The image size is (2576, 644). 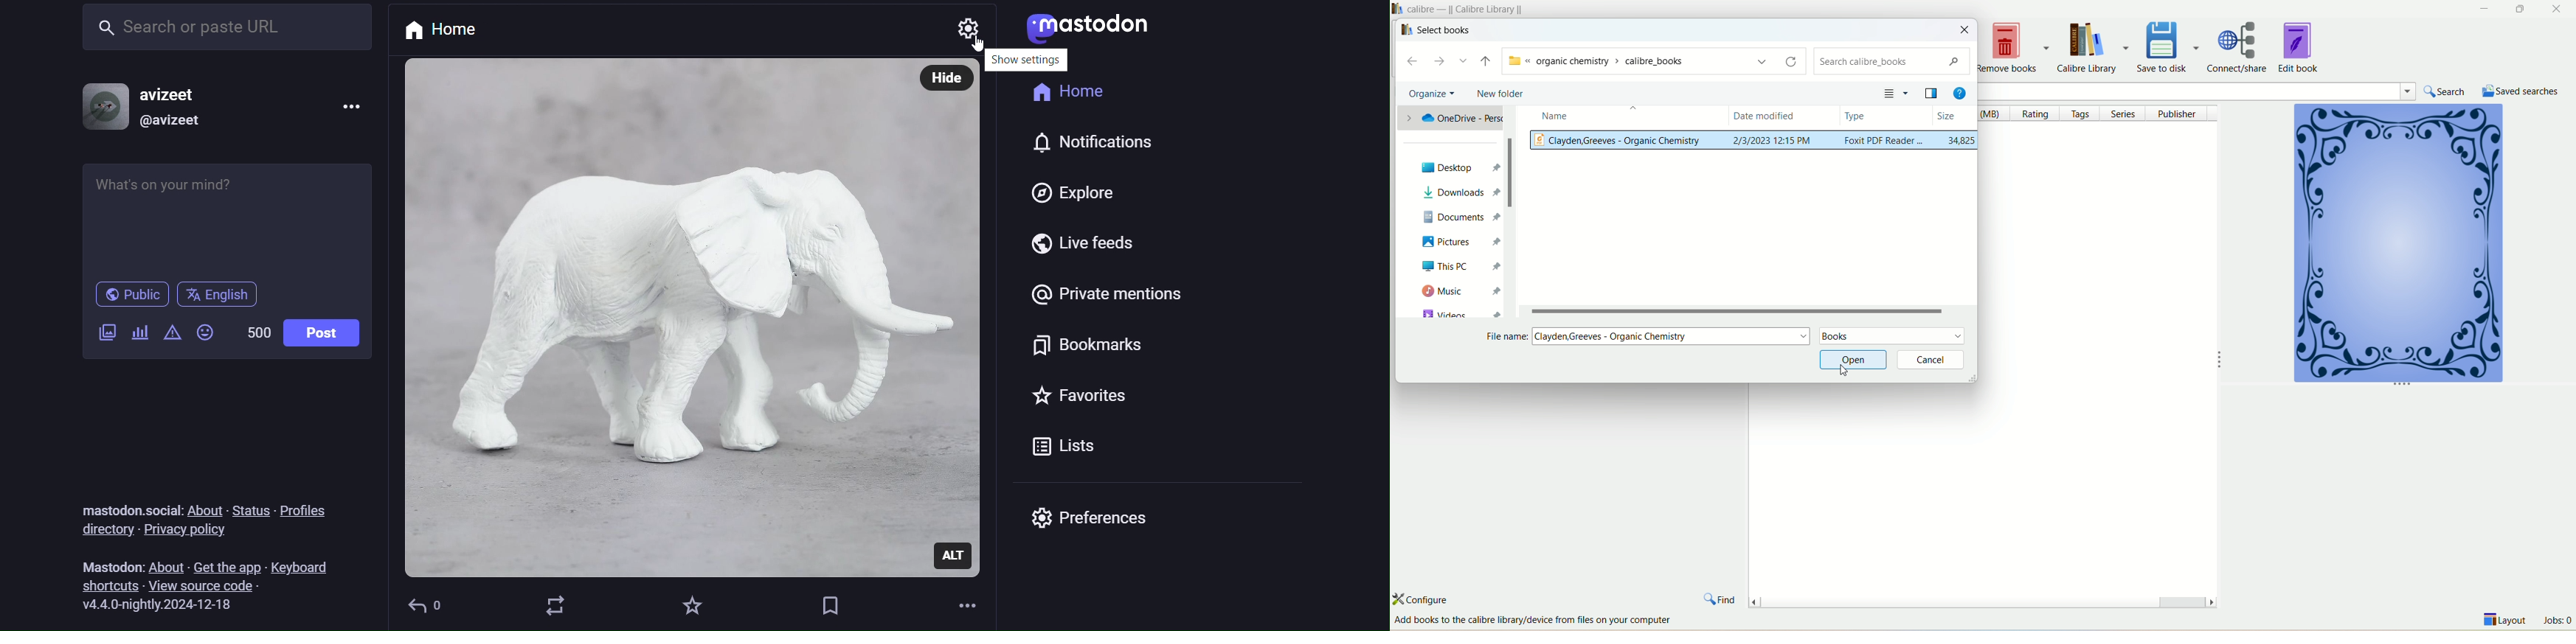 What do you see at coordinates (206, 336) in the screenshot?
I see `add emoji` at bounding box center [206, 336].